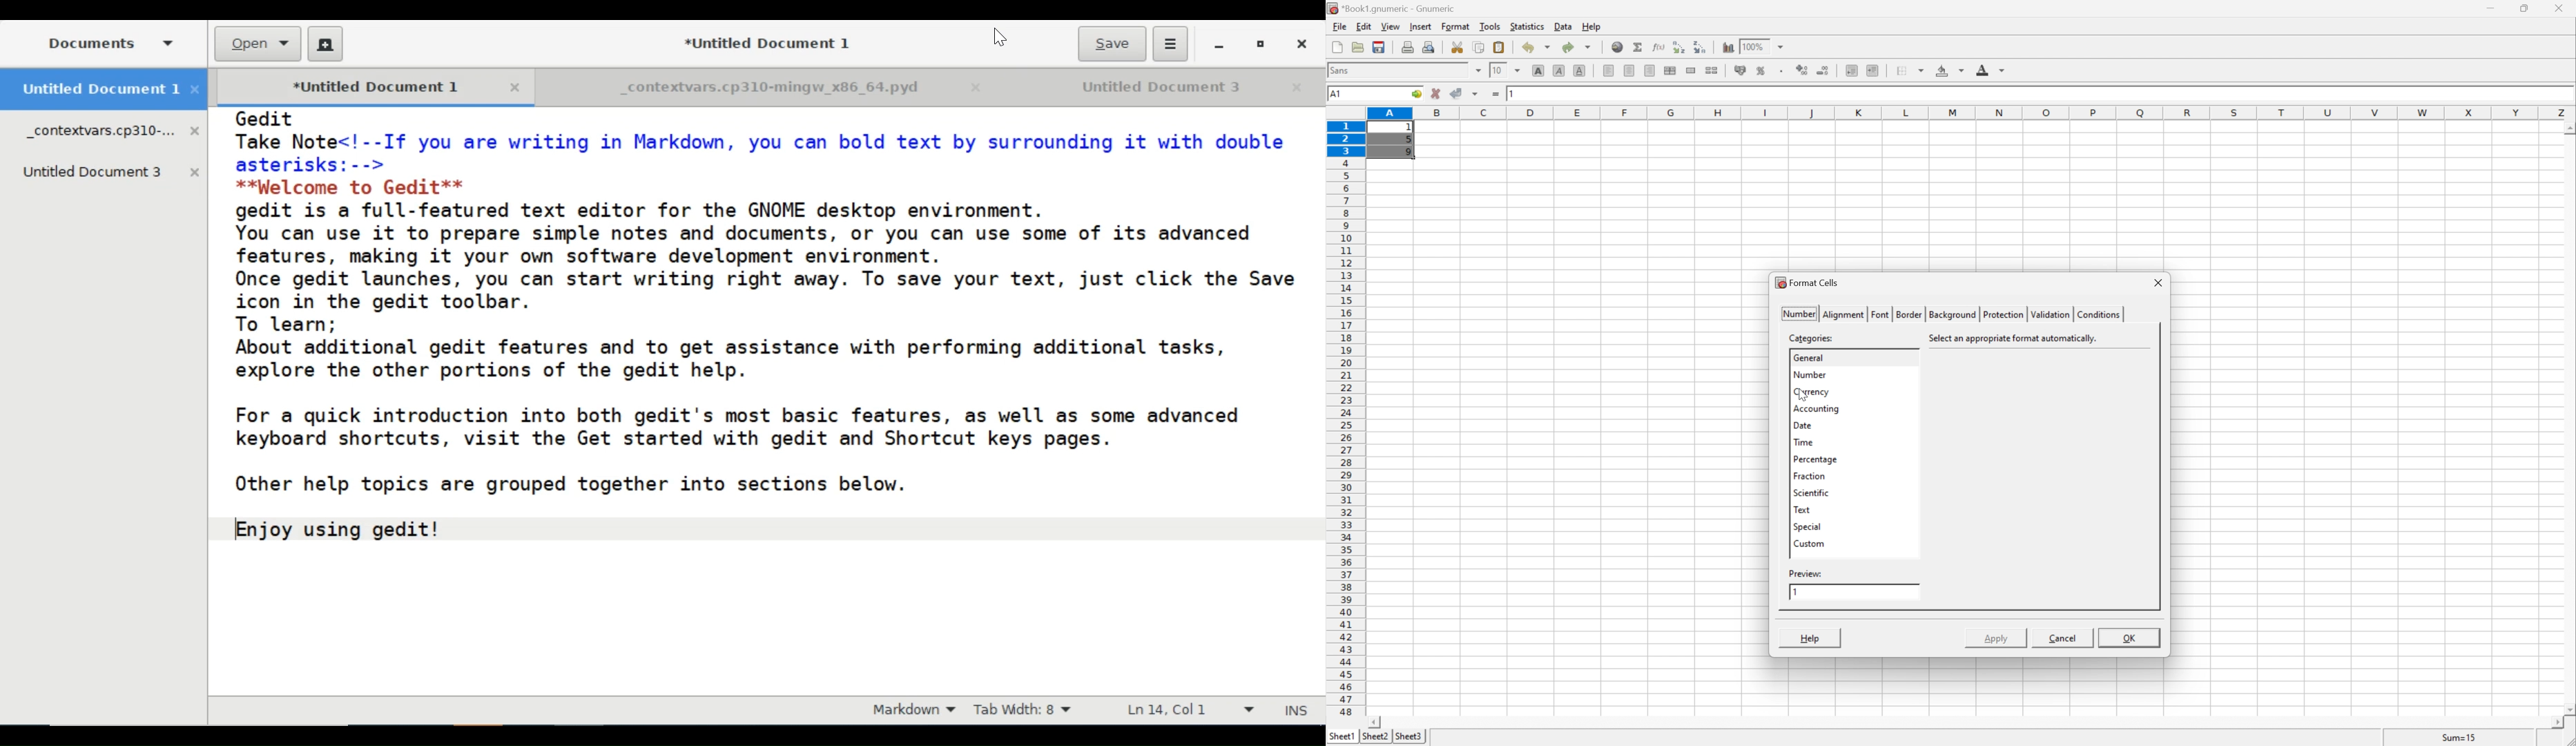 The width and height of the screenshot is (2576, 756). What do you see at coordinates (1297, 88) in the screenshot?
I see `Close` at bounding box center [1297, 88].